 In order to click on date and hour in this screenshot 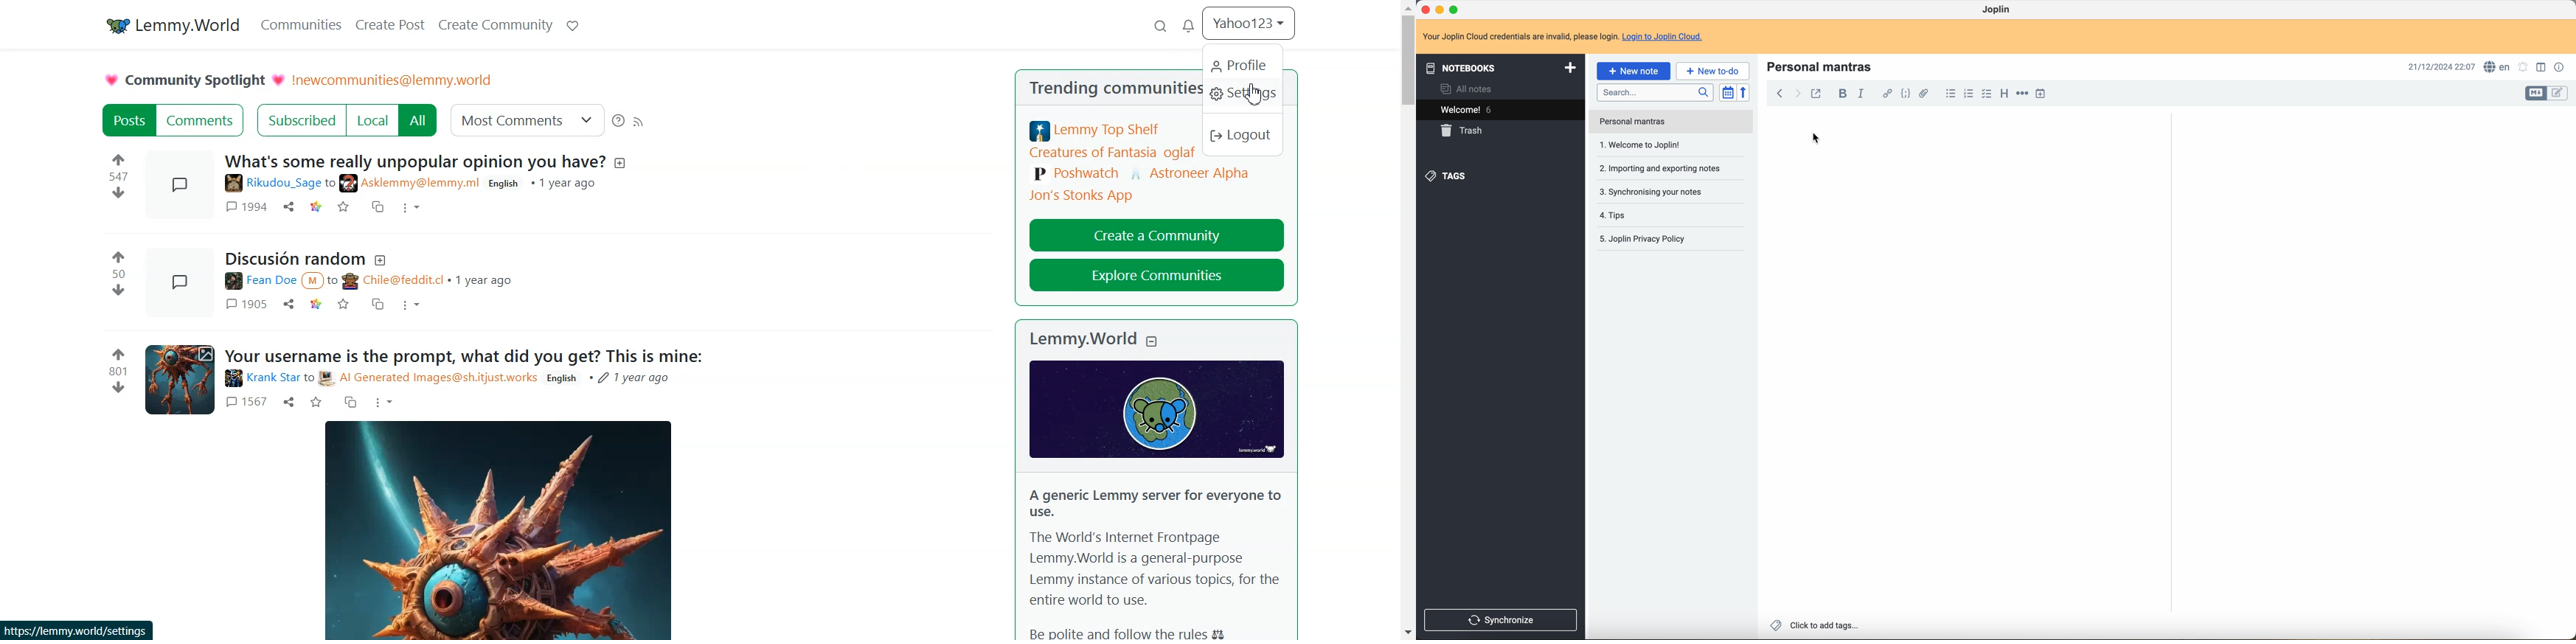, I will do `click(2438, 66)`.